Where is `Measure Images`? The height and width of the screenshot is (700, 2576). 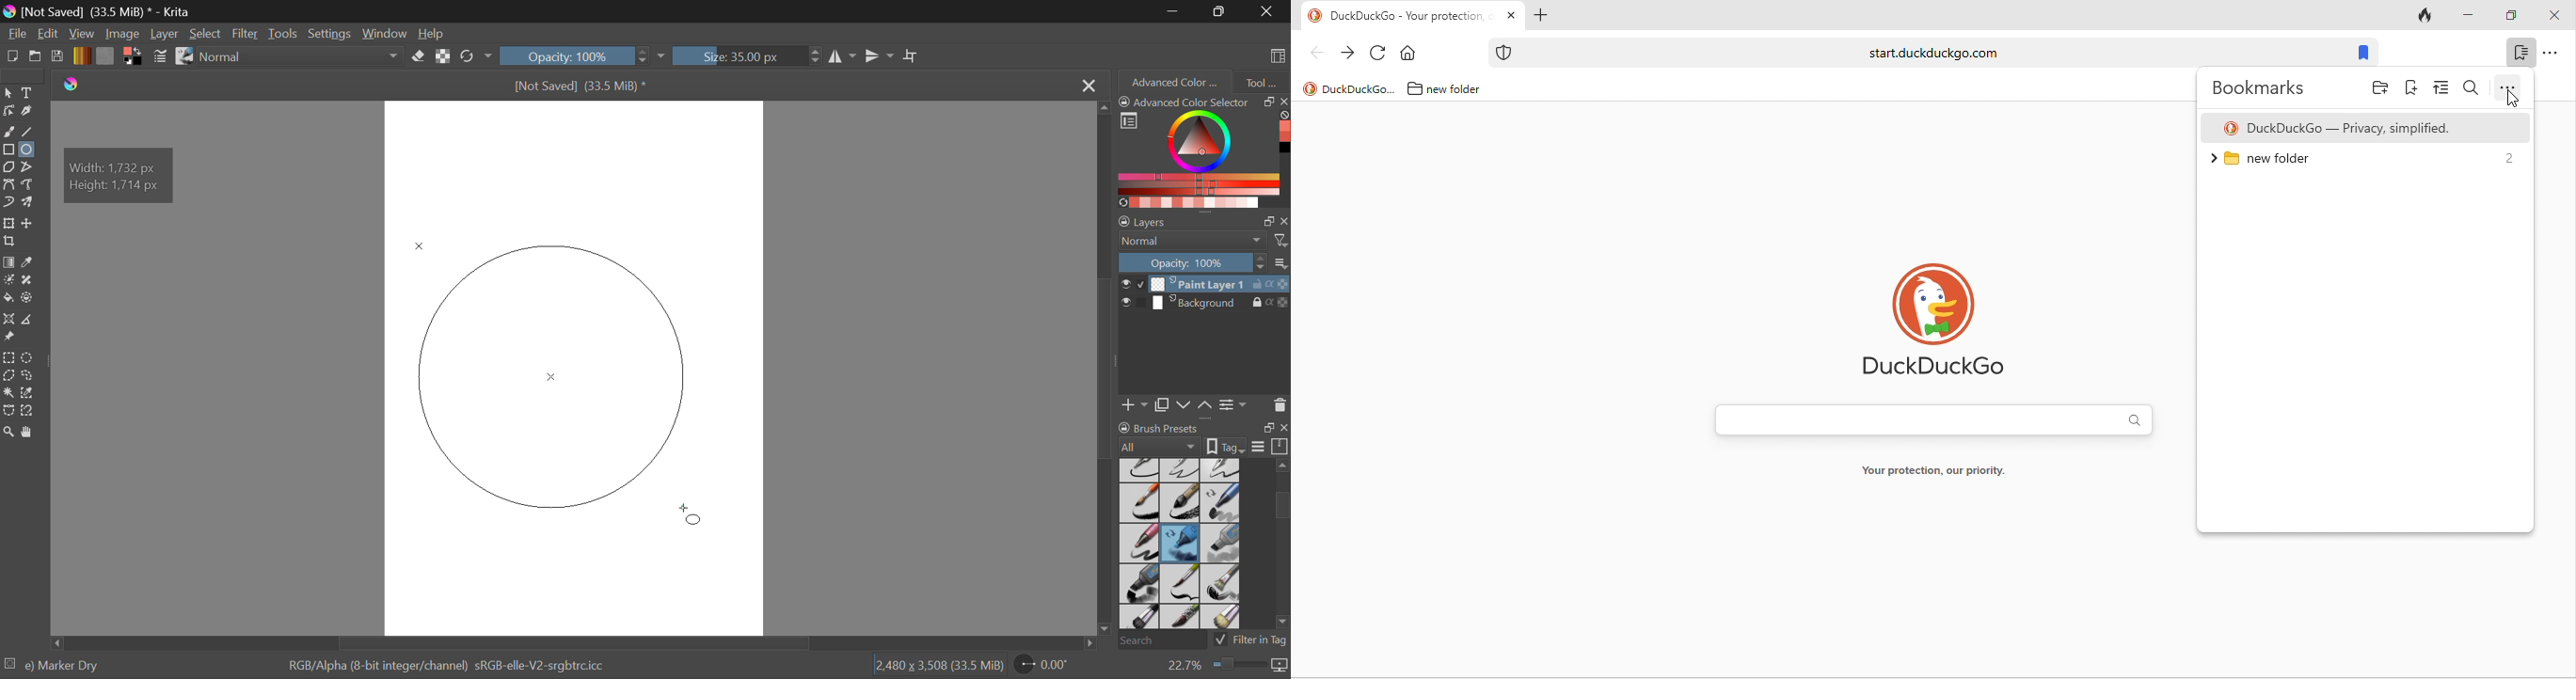 Measure Images is located at coordinates (29, 321).